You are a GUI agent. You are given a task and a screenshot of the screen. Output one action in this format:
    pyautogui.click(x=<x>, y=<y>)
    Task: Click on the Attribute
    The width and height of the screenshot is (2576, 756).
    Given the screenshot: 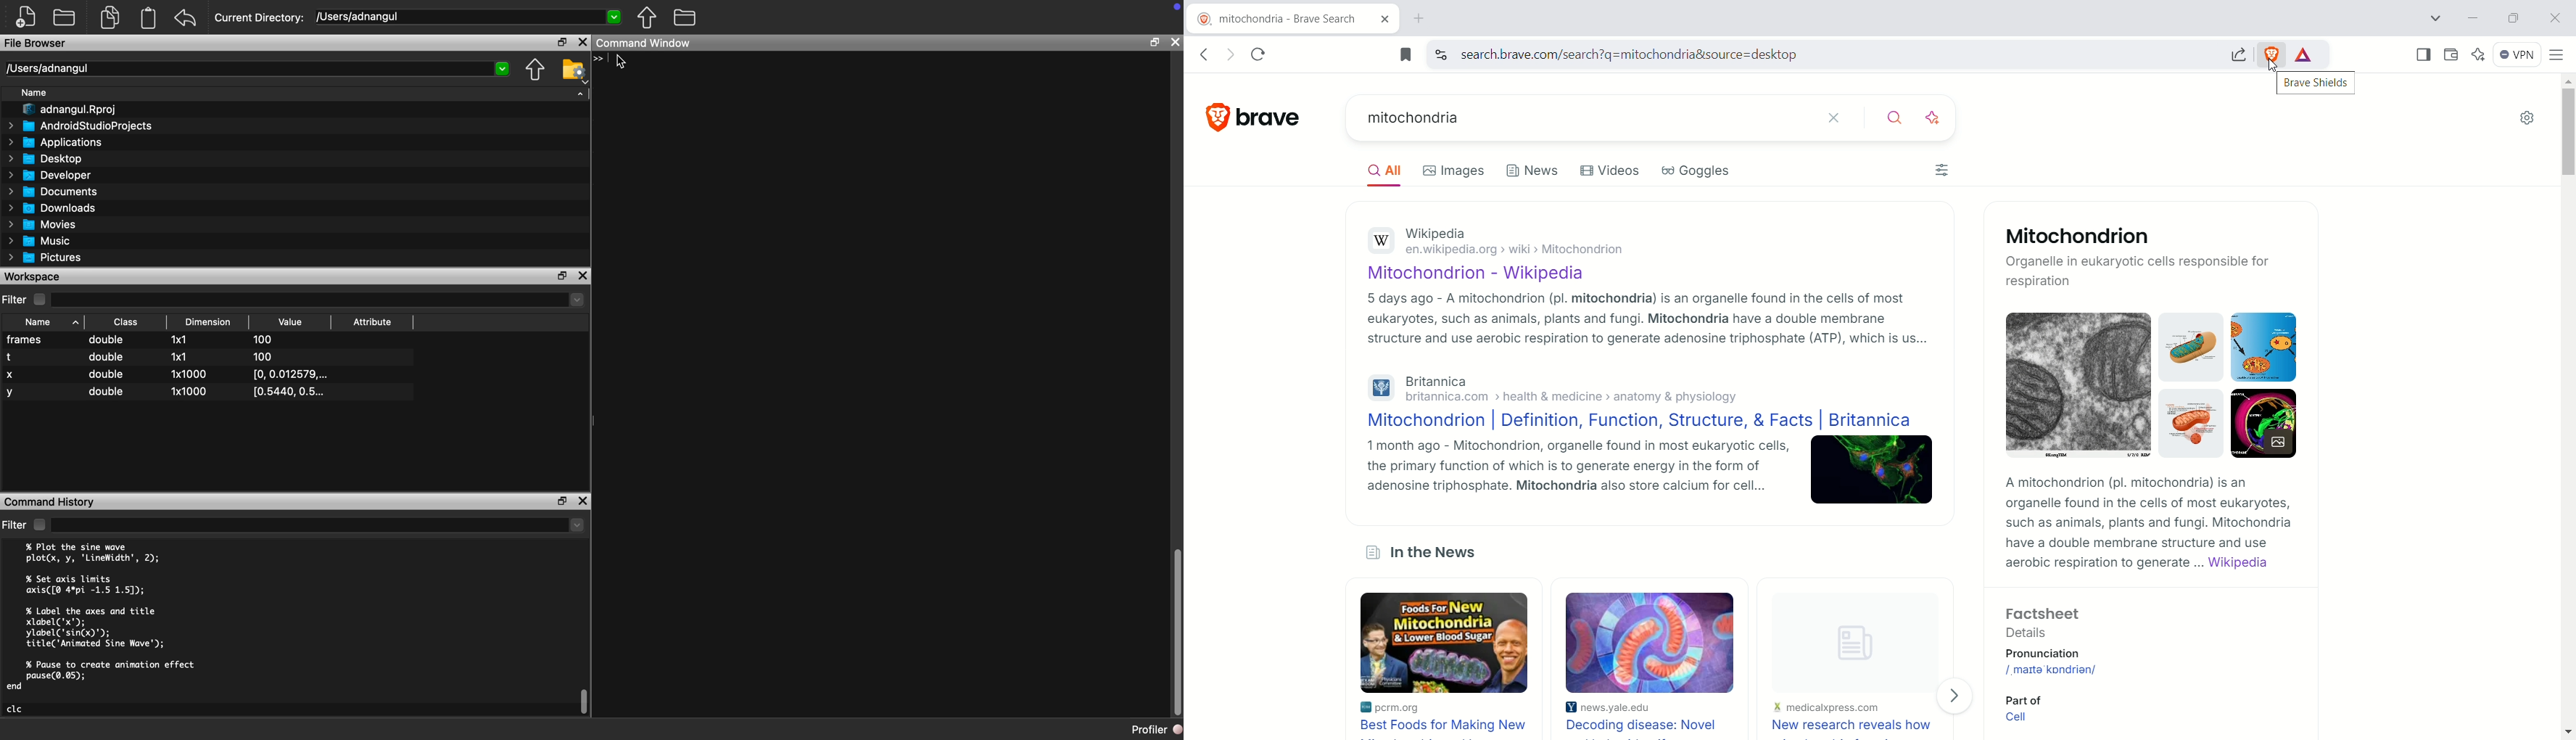 What is the action you would take?
    pyautogui.click(x=373, y=322)
    